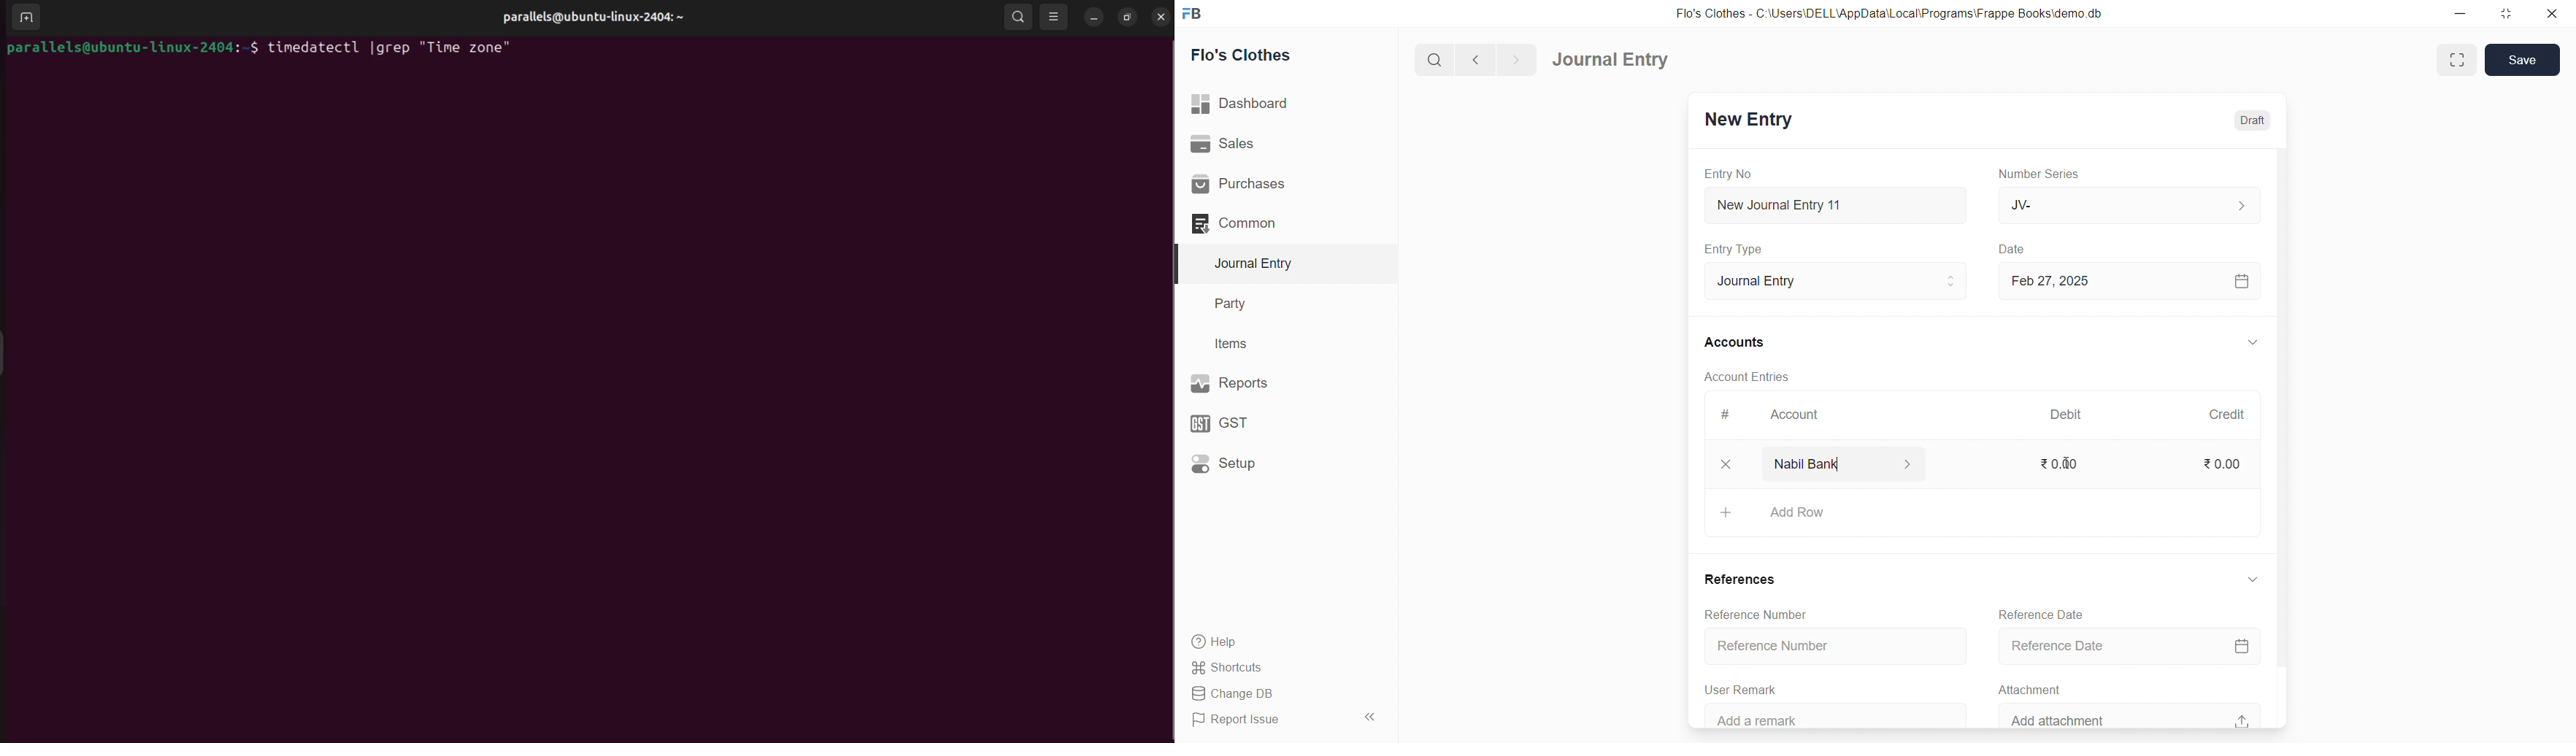 Image resolution: width=2576 pixels, height=756 pixels. I want to click on Date, so click(2016, 250).